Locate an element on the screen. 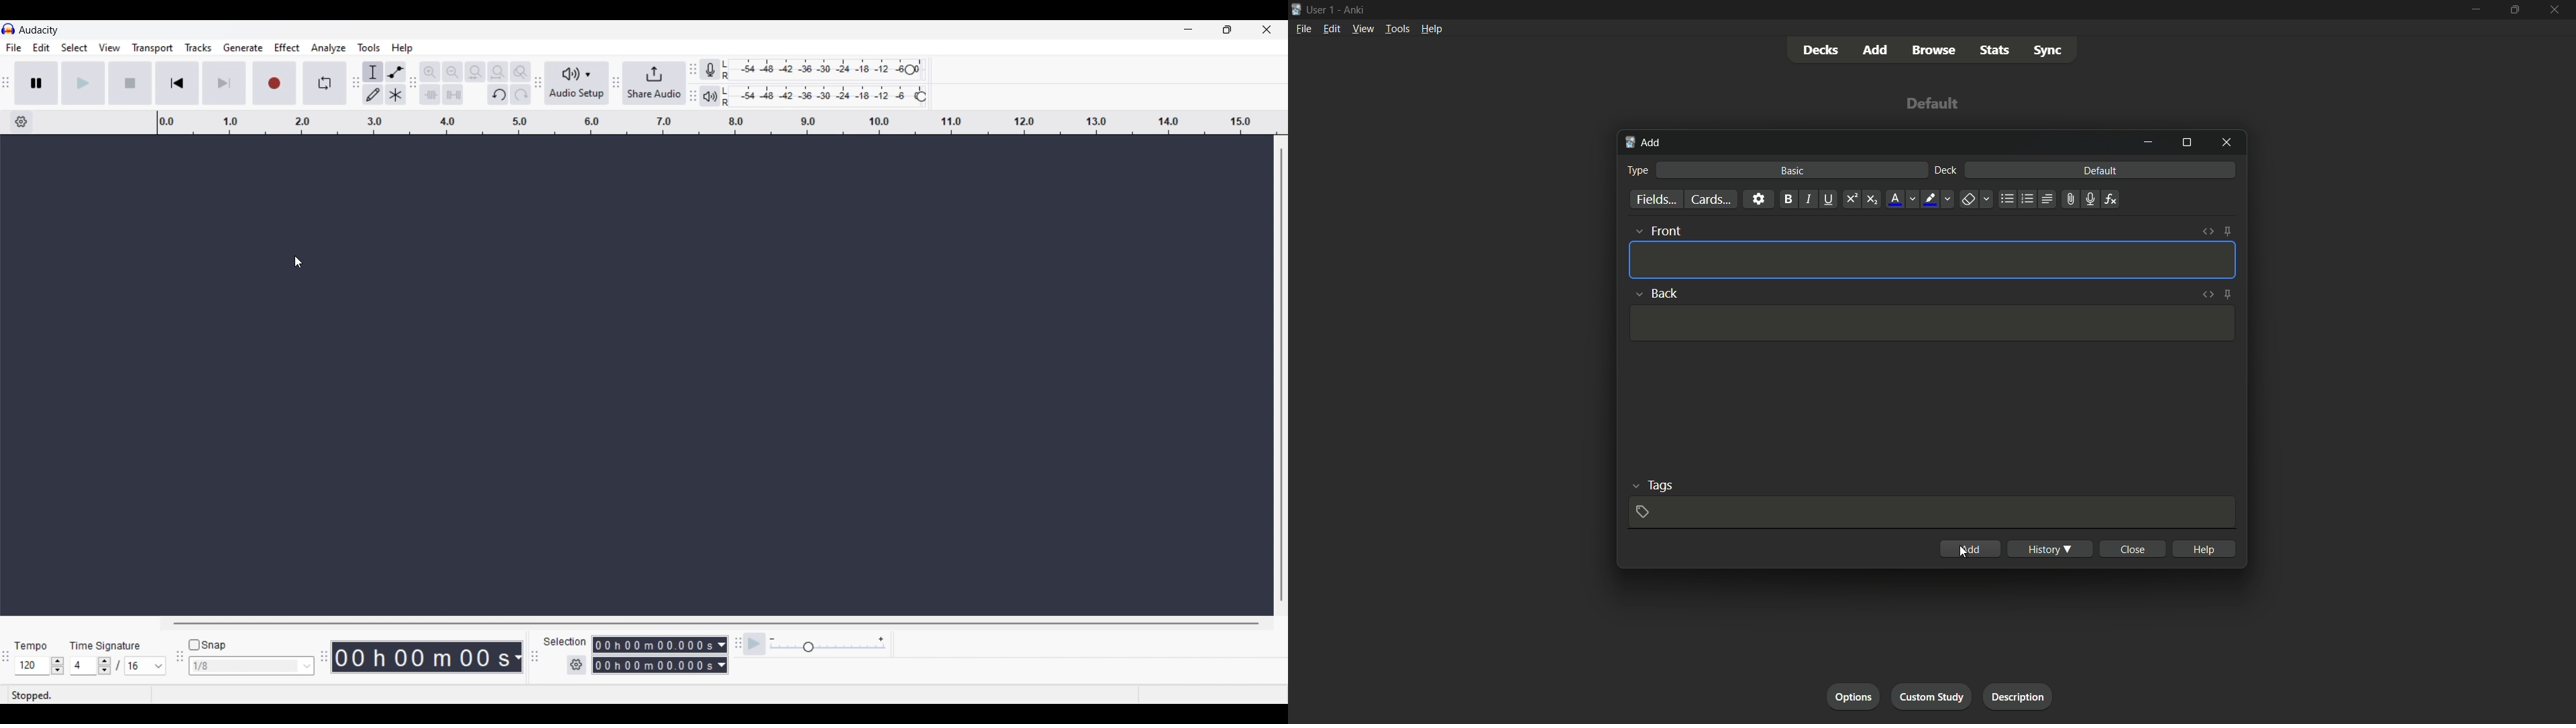  custom study is located at coordinates (1930, 697).